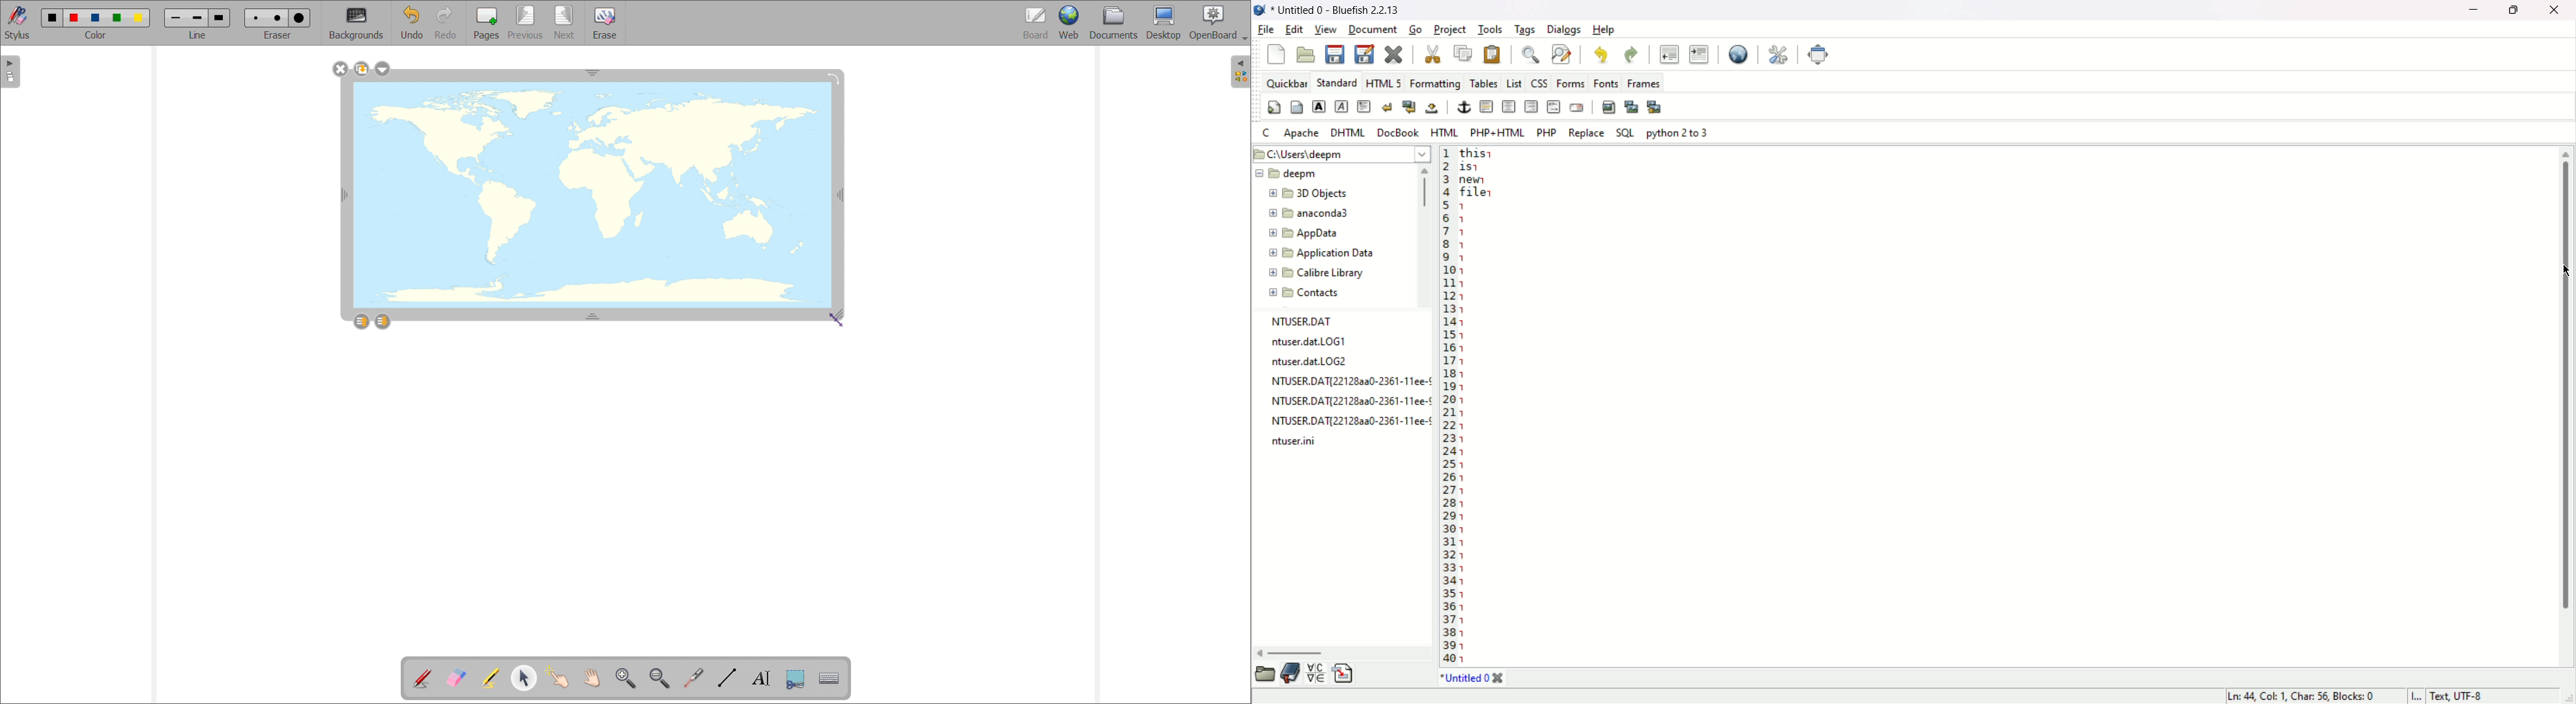 The width and height of the screenshot is (2576, 728). Describe the element at coordinates (1348, 384) in the screenshot. I see `NTUSER.DAT

ntuser.datLOGT

ntuser.dat.LOG2
NTUSER.DAT{221282a0-2361-11ee-¢
NTUSER.DAT{22128a20-2361-11ee-¢
NTUSER.DAT{221283a0-2361-11ee-¢
ntuser.ini` at that location.